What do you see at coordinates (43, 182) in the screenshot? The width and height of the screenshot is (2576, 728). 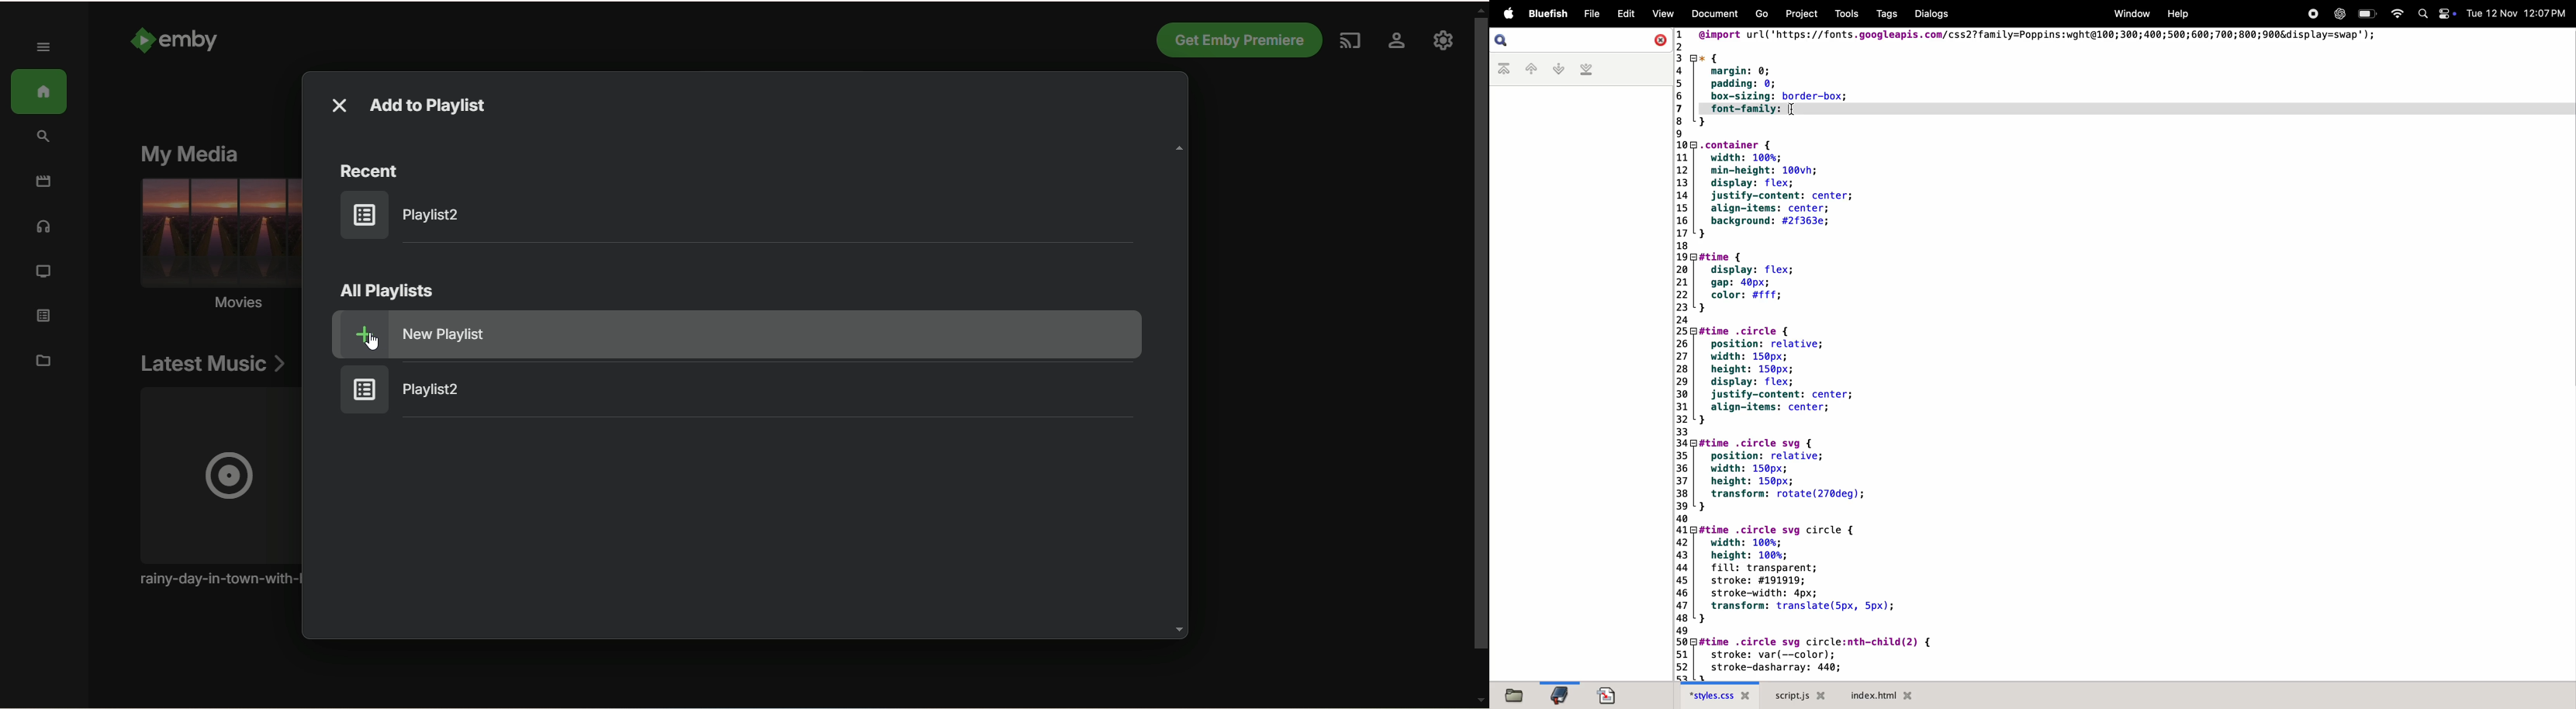 I see `movies` at bounding box center [43, 182].